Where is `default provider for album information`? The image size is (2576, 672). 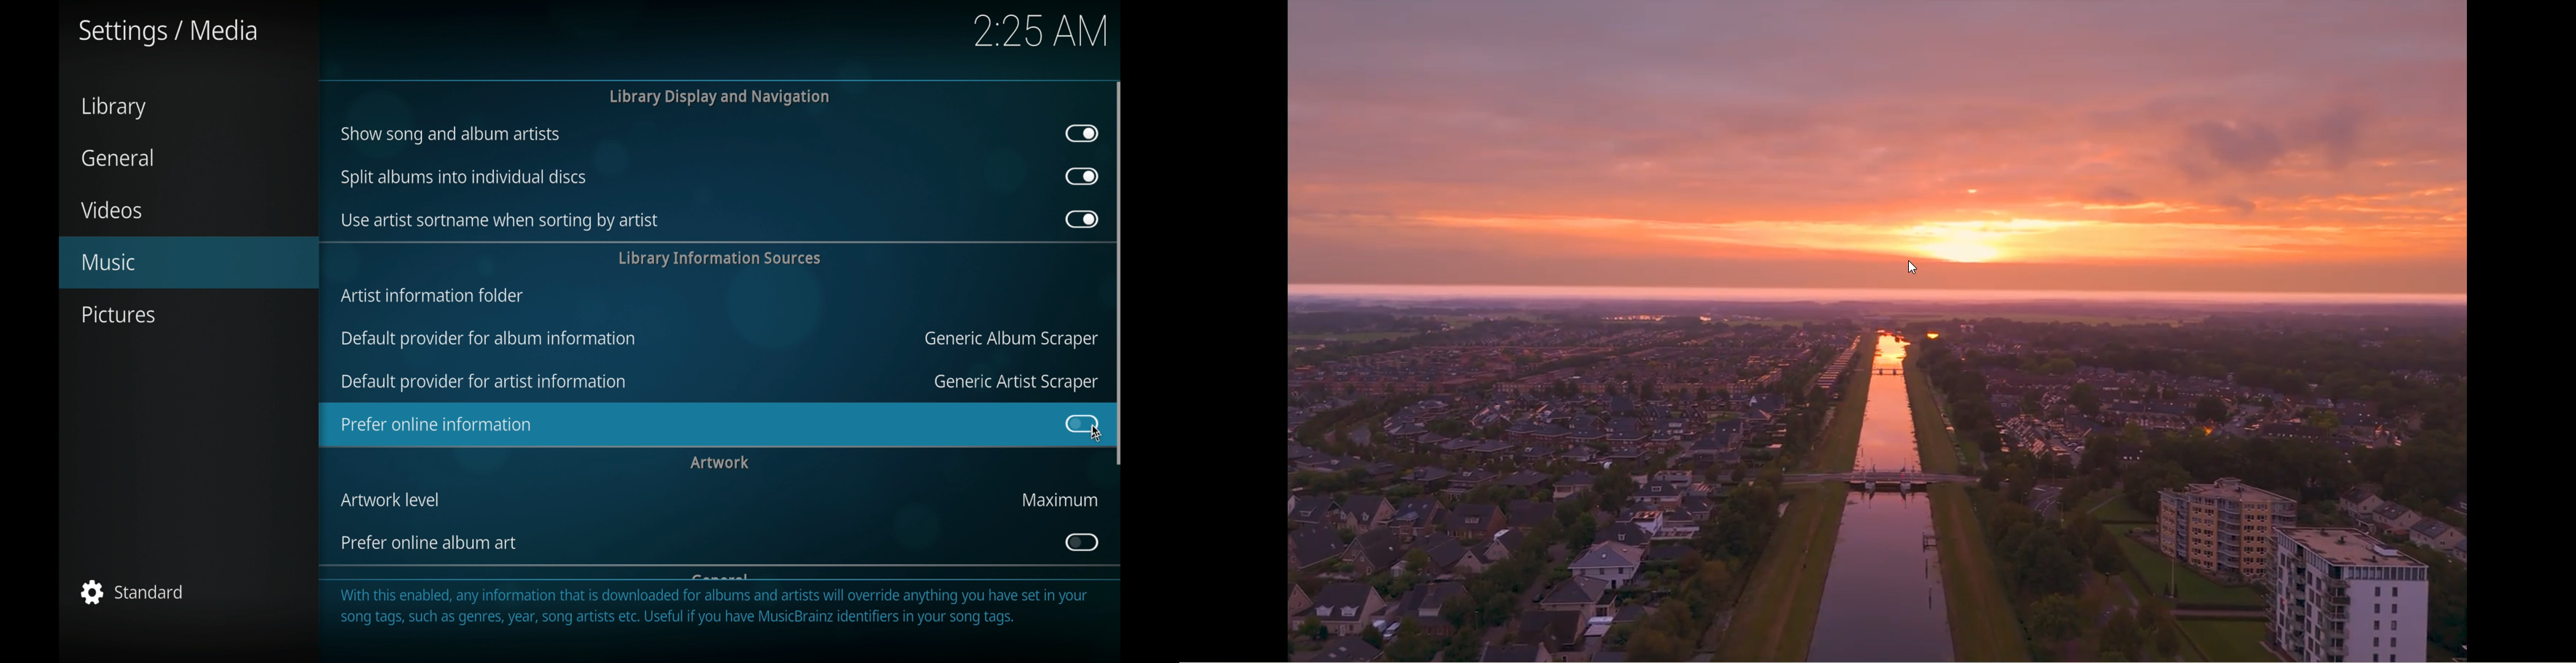
default provider for album information is located at coordinates (490, 339).